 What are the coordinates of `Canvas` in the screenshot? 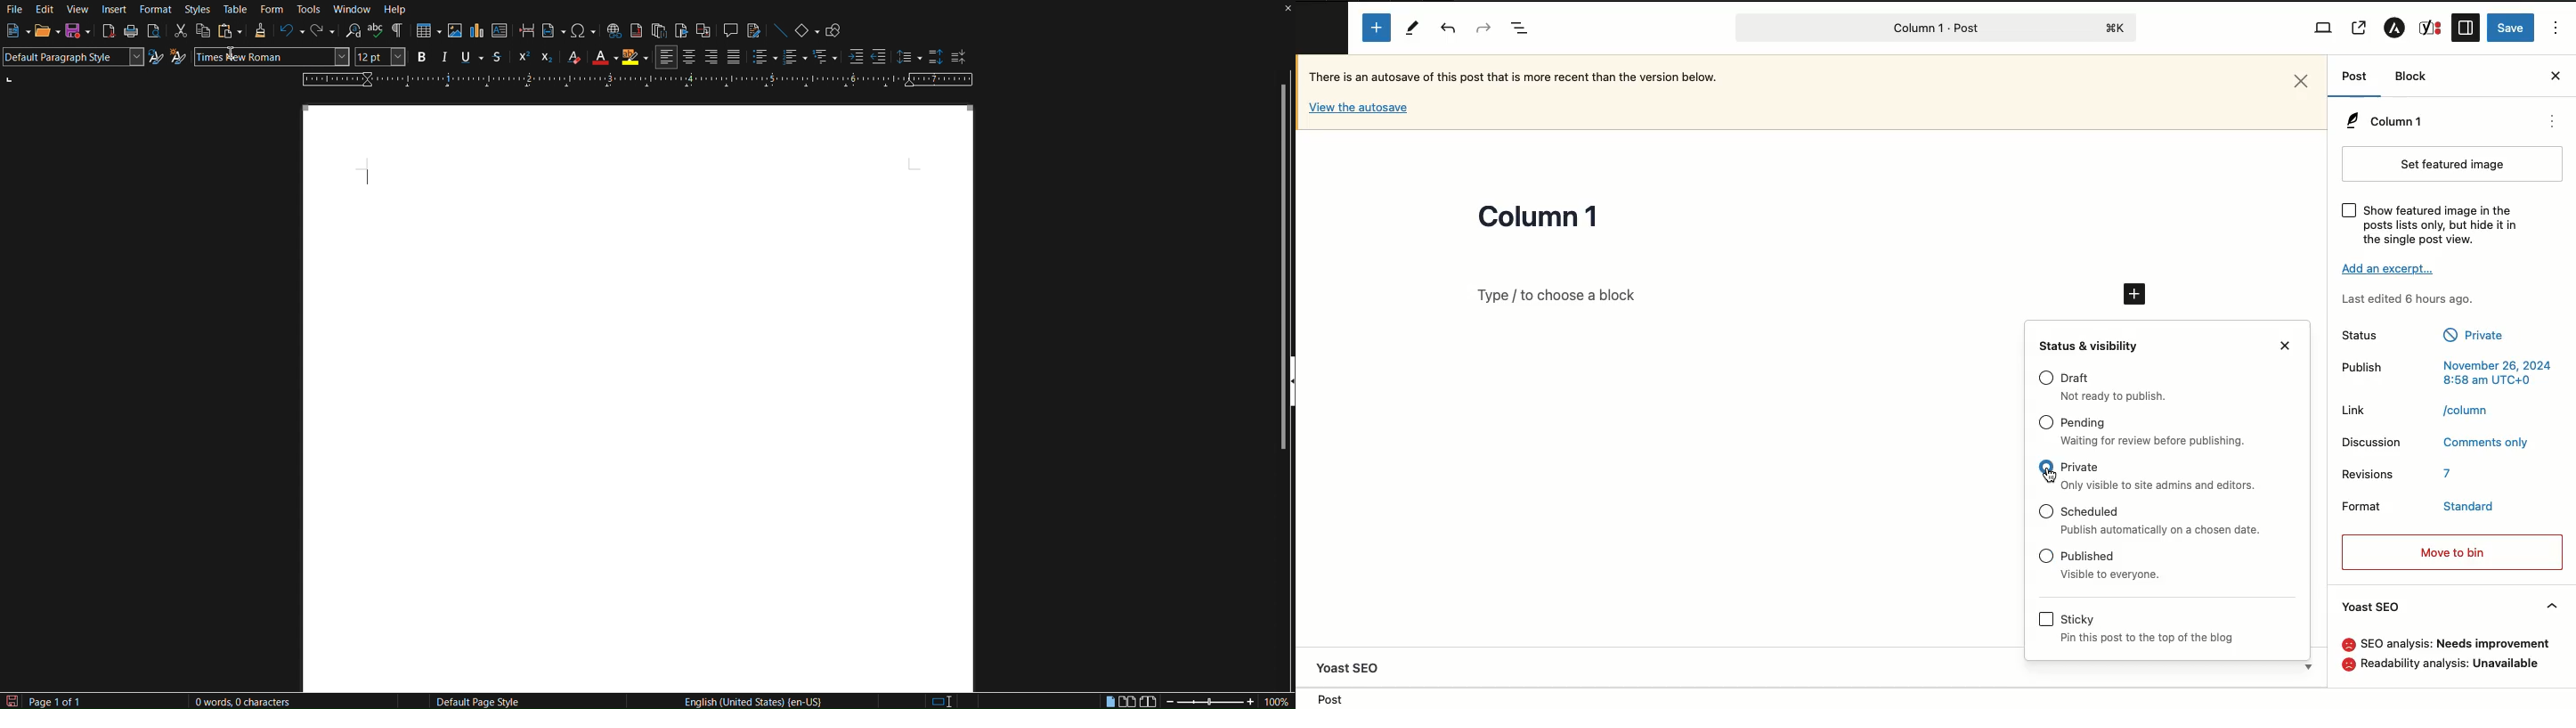 It's located at (637, 396).